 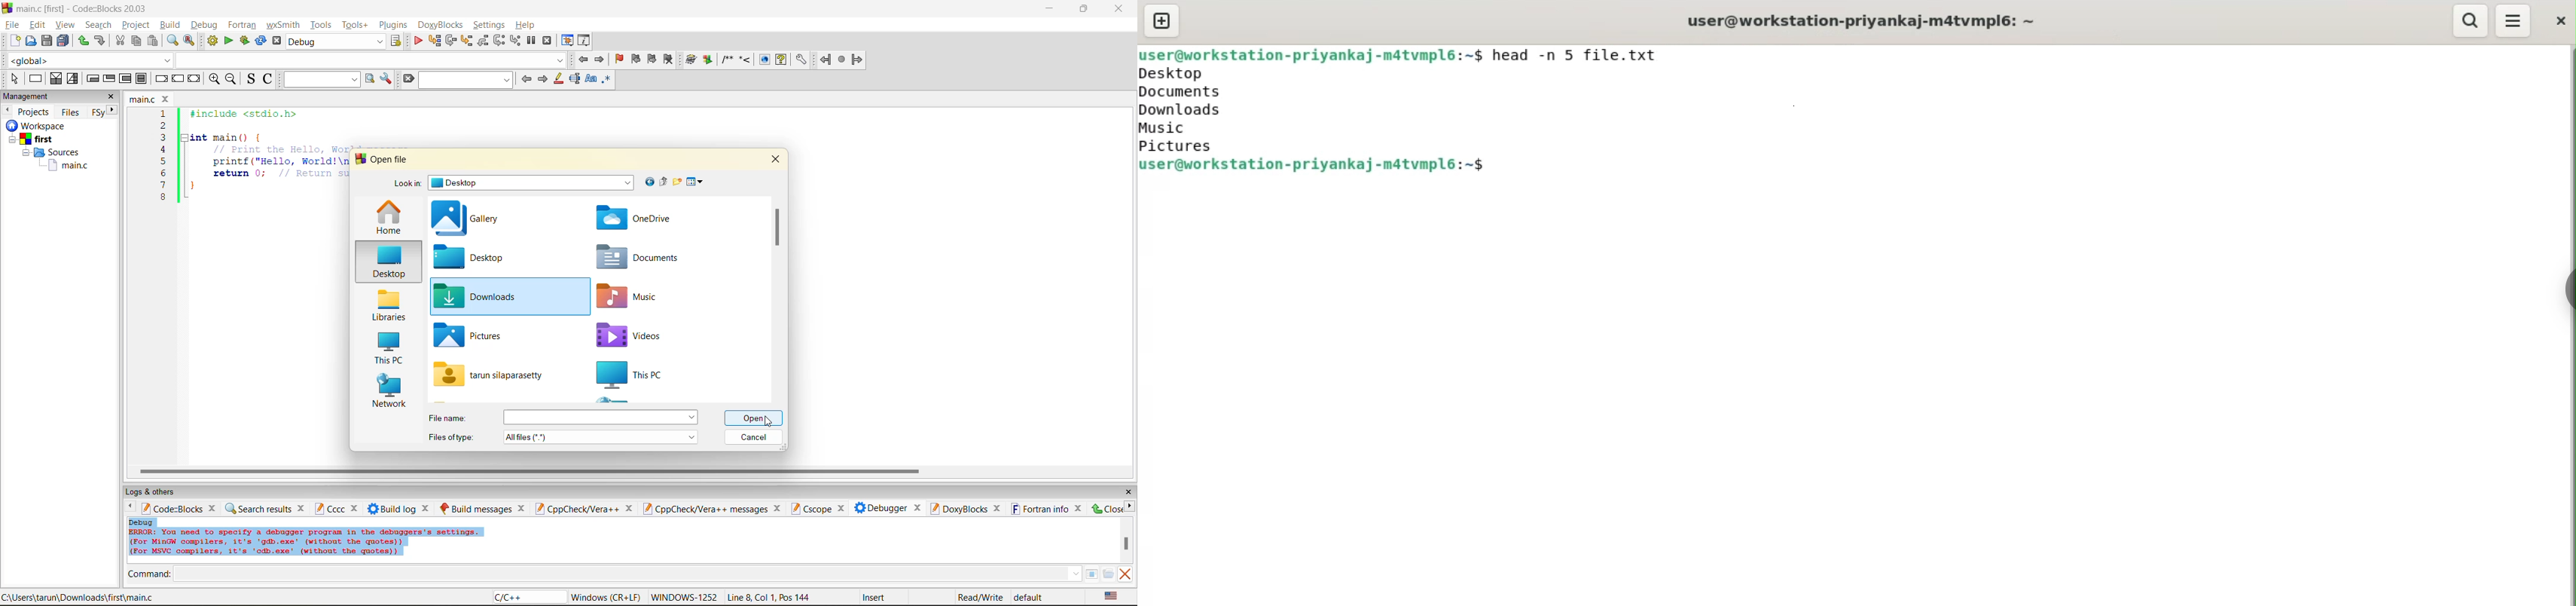 What do you see at coordinates (576, 509) in the screenshot?
I see `cppcheck/vera++` at bounding box center [576, 509].